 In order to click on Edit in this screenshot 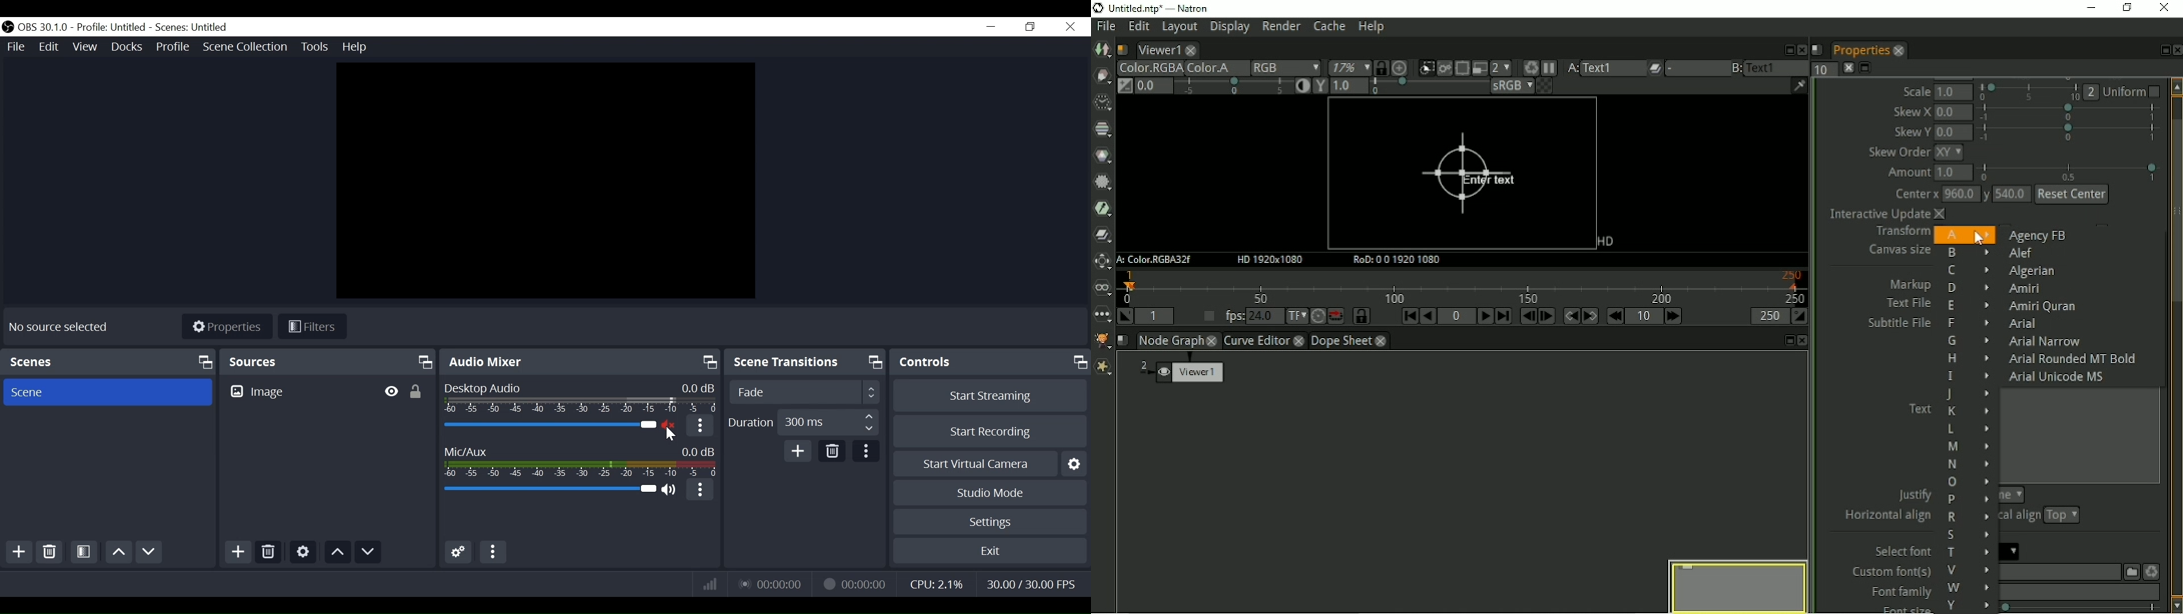, I will do `click(50, 47)`.